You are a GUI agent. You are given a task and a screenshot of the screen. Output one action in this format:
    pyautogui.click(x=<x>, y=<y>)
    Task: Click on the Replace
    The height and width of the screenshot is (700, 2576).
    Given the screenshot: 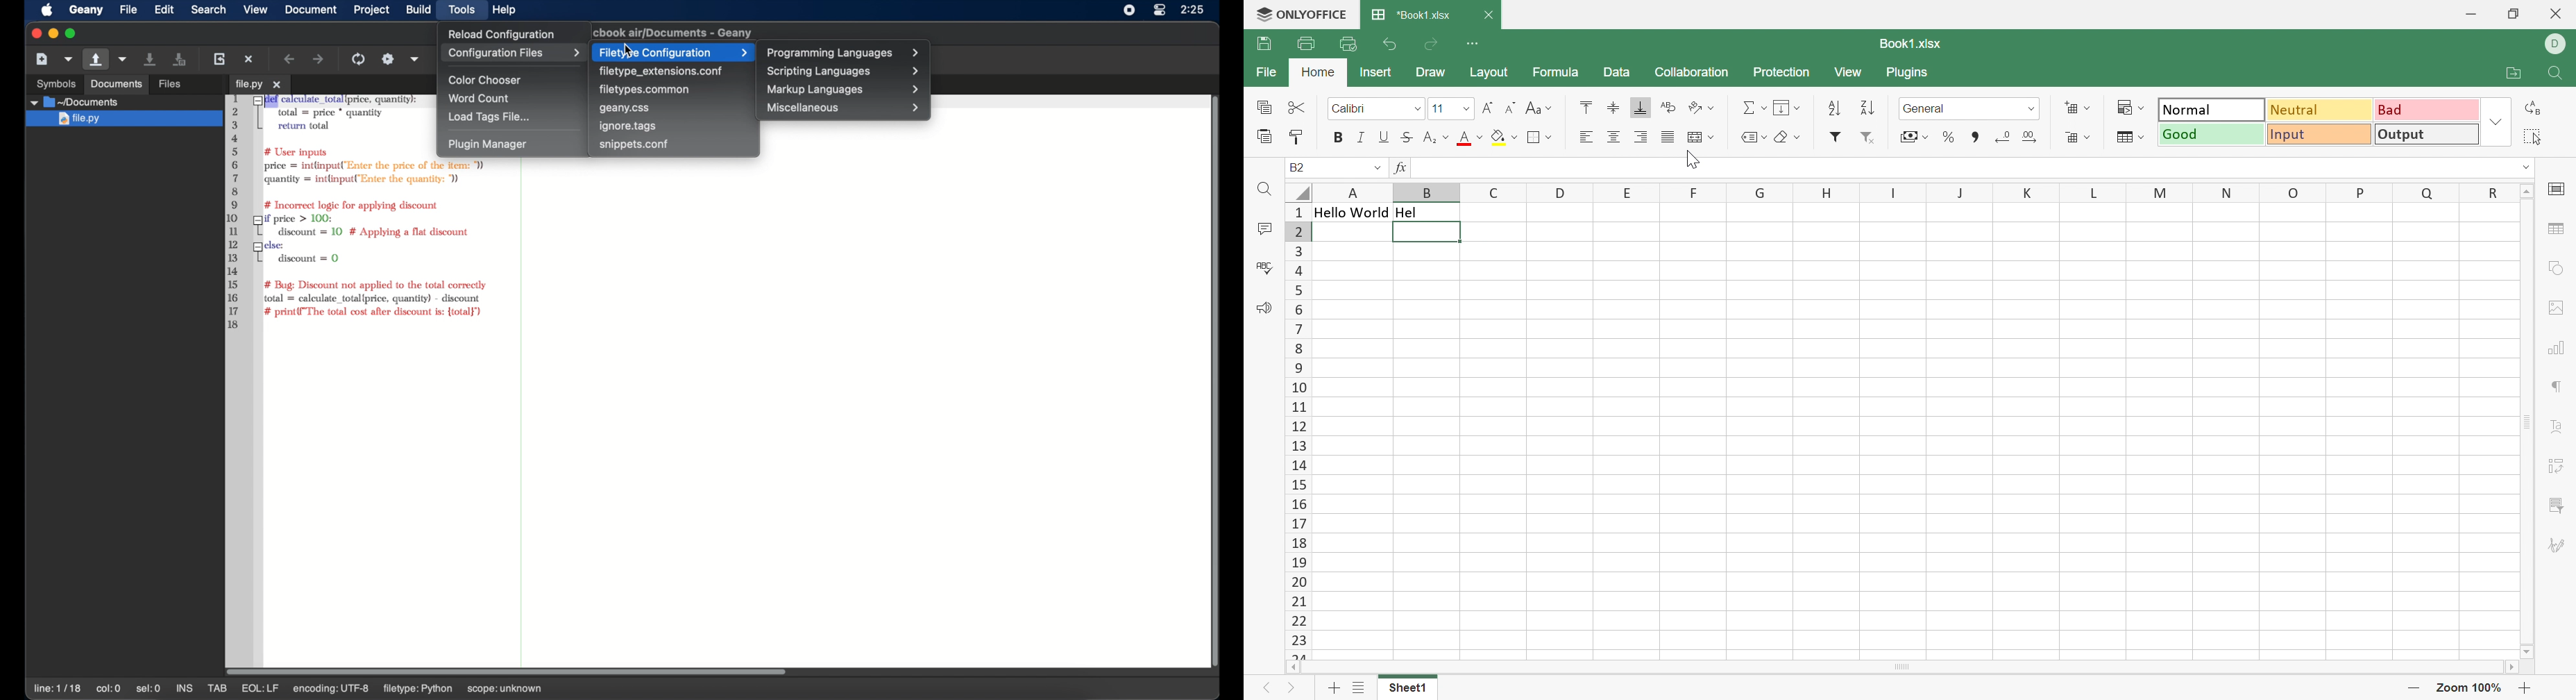 What is the action you would take?
    pyautogui.click(x=2532, y=108)
    